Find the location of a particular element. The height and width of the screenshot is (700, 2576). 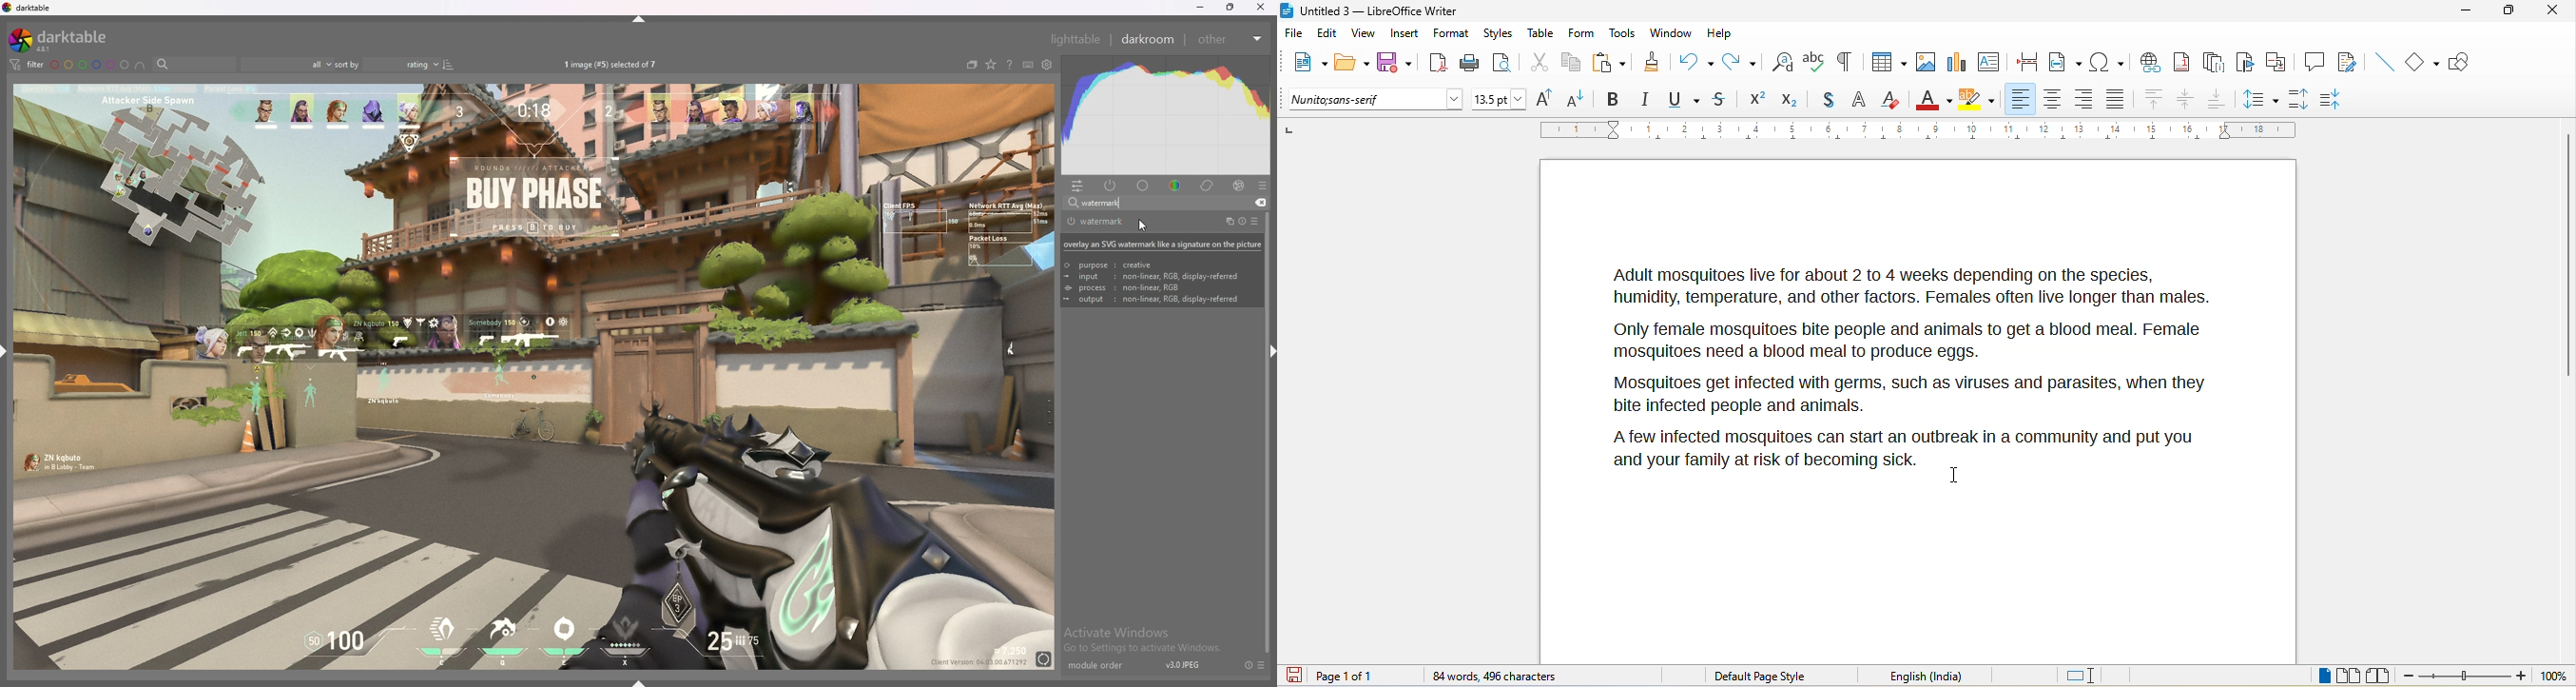

color is located at coordinates (1178, 184).